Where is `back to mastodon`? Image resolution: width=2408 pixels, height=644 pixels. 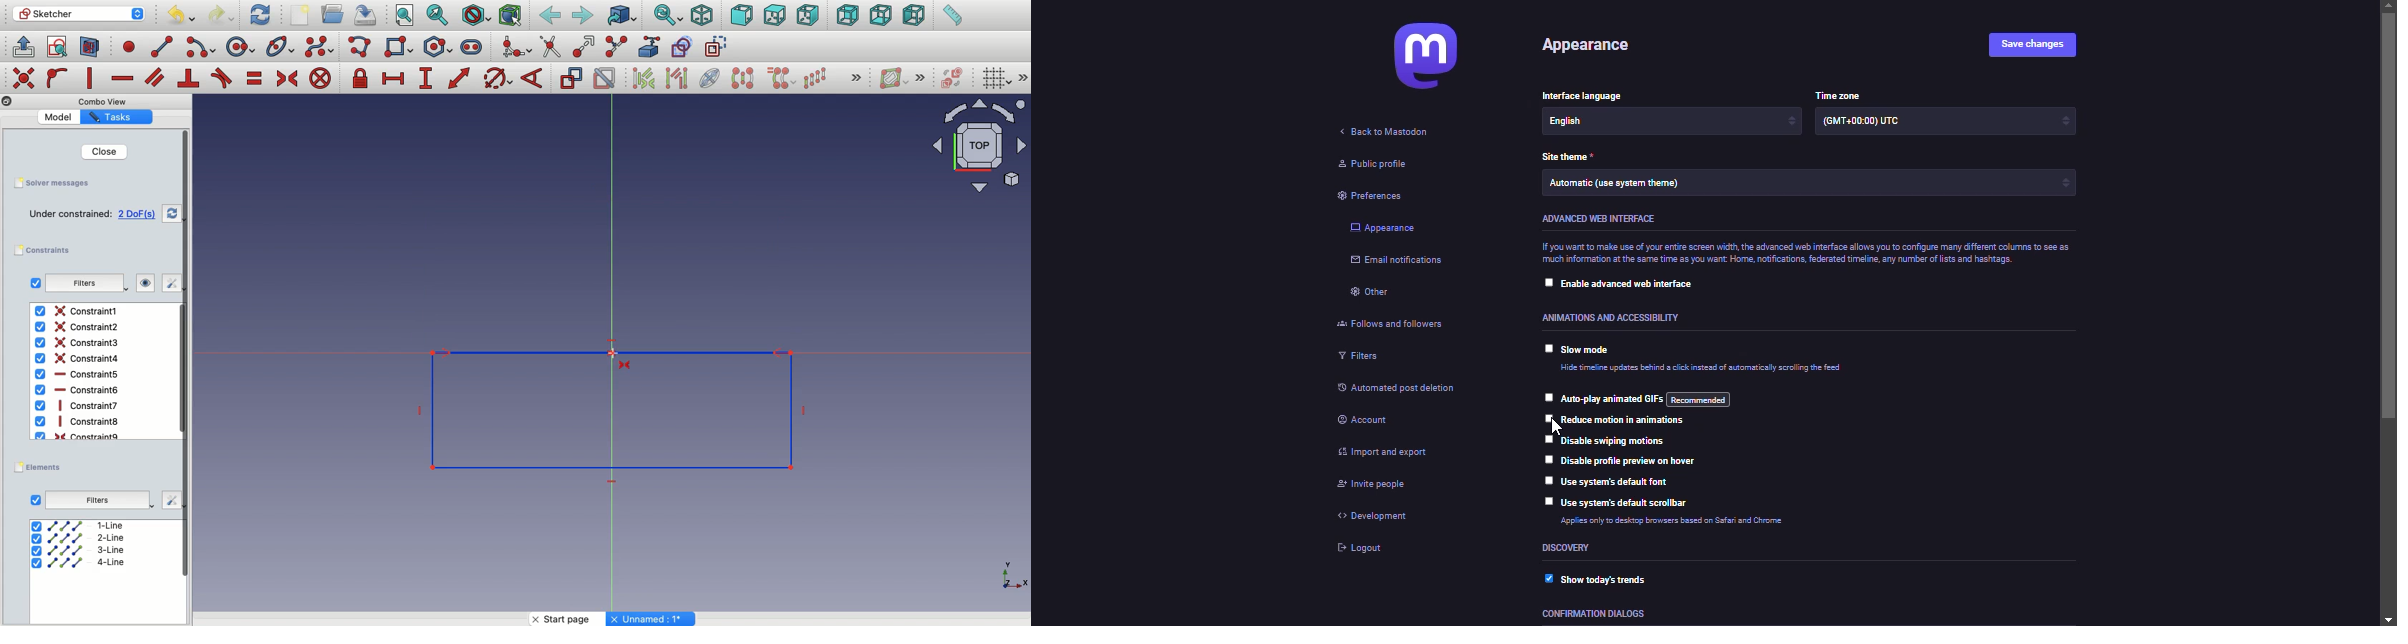
back to mastodon is located at coordinates (1386, 132).